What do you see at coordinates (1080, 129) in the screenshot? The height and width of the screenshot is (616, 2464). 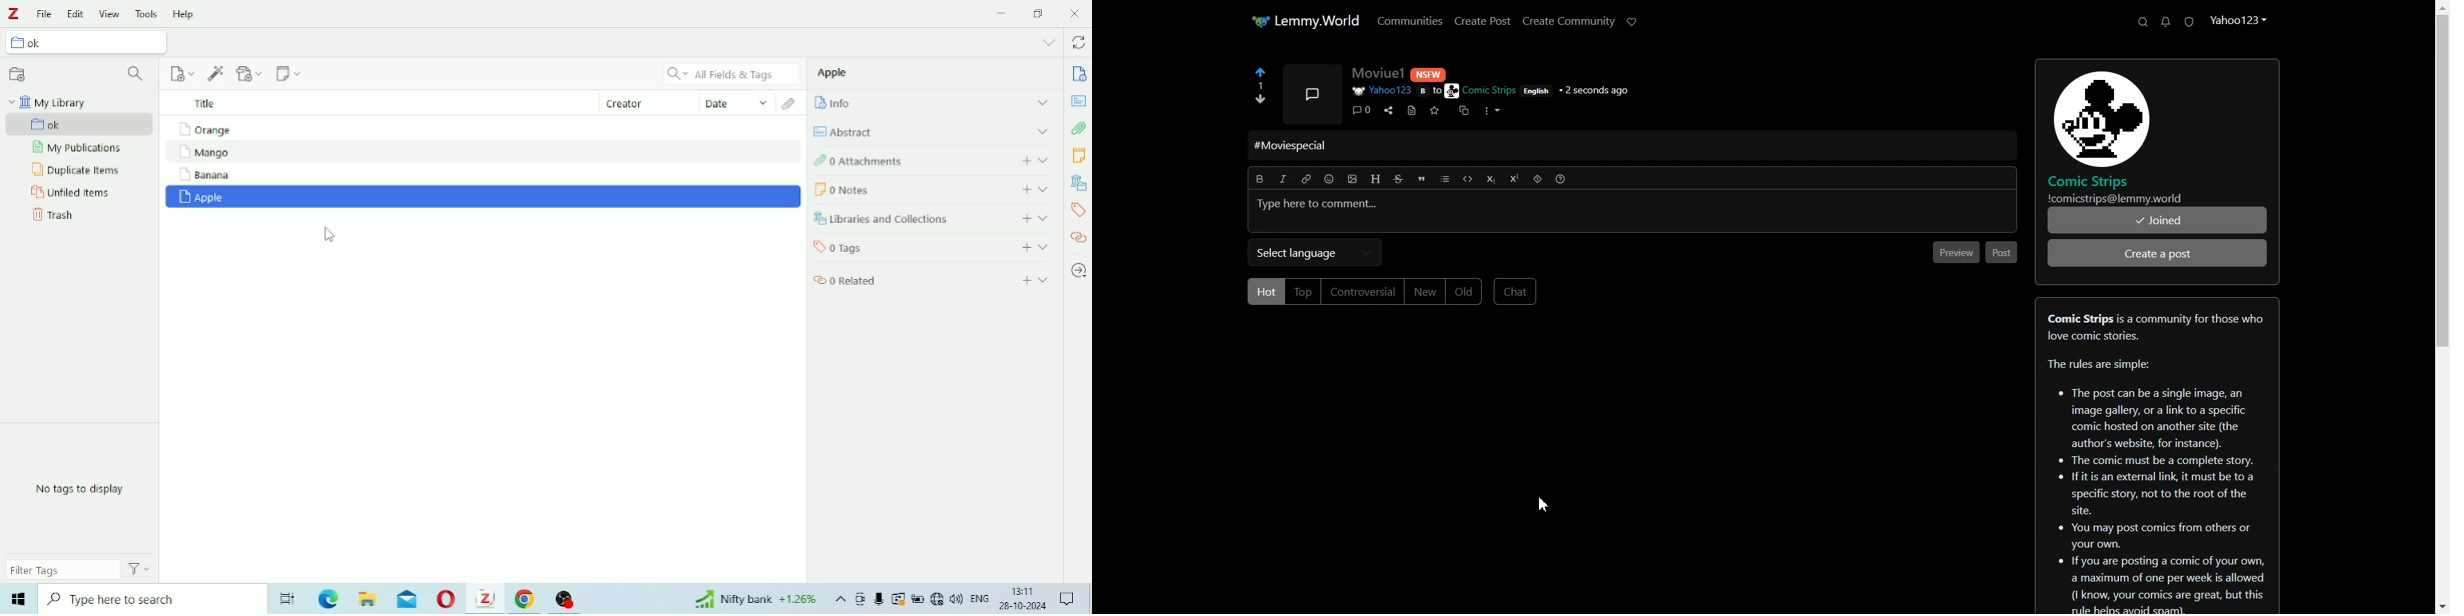 I see `Attachments` at bounding box center [1080, 129].